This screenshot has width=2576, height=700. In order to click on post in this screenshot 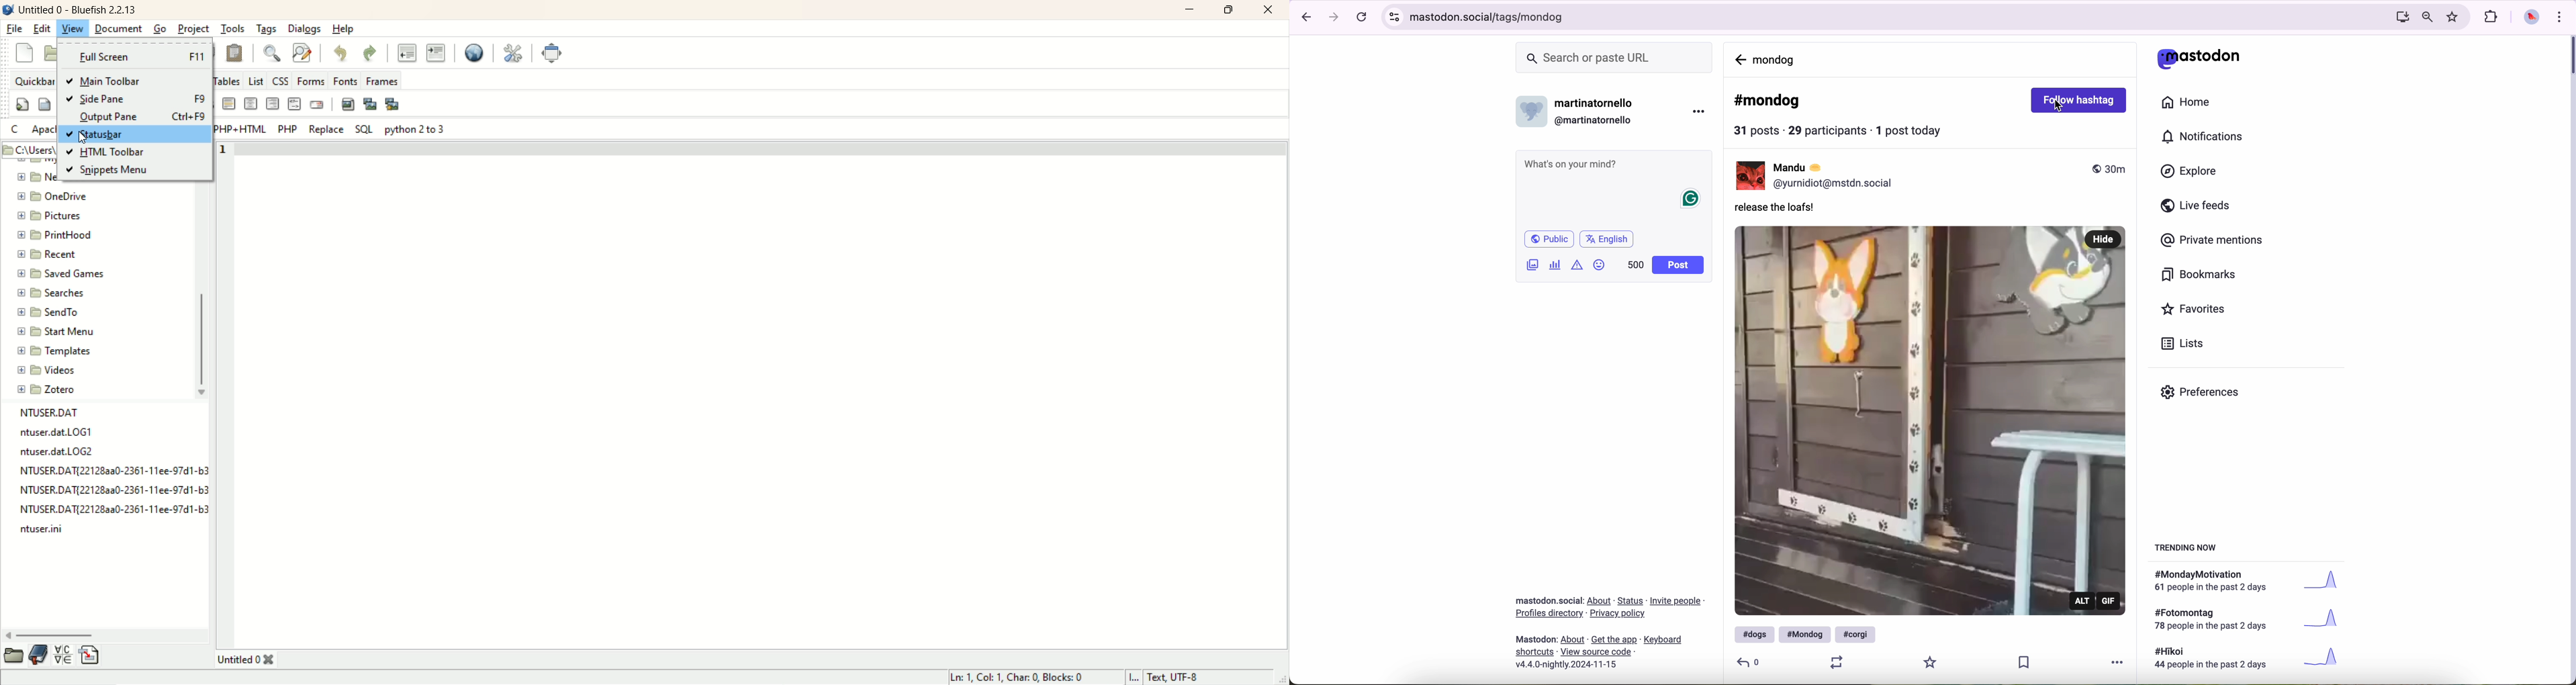, I will do `click(1679, 265)`.